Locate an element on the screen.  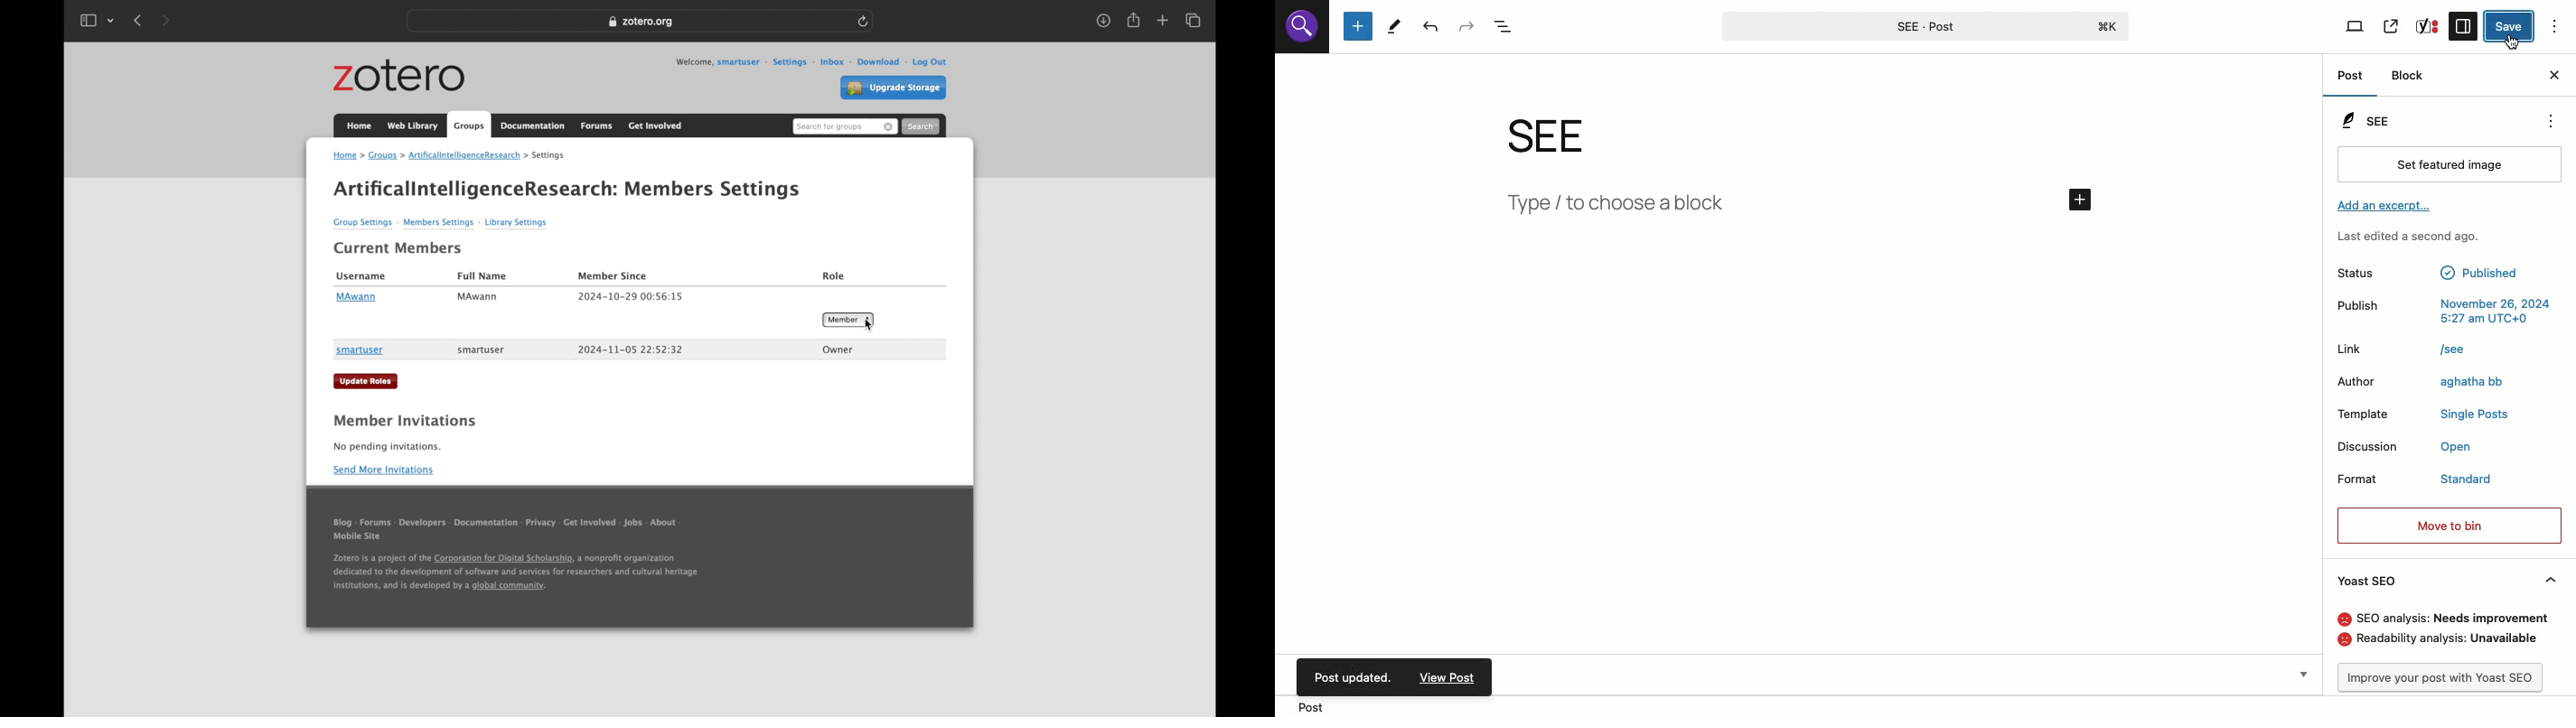
Close is located at coordinates (2554, 76).